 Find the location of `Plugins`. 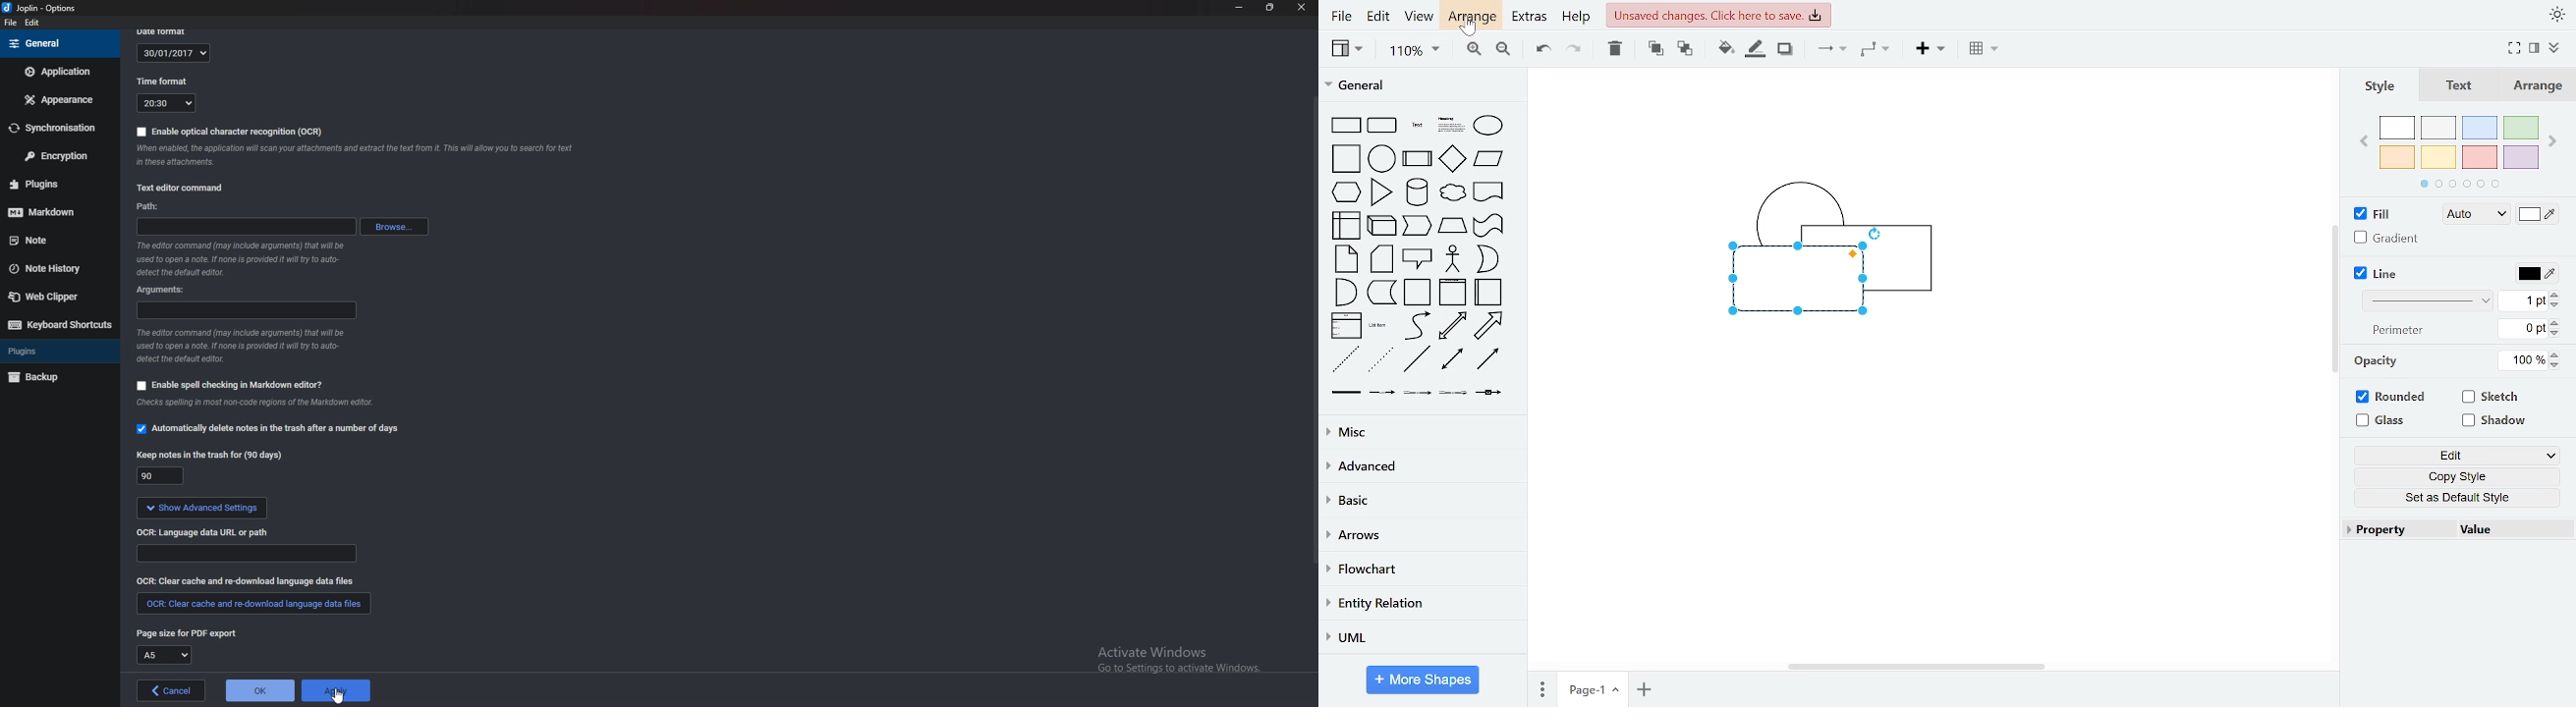

Plugins is located at coordinates (50, 351).